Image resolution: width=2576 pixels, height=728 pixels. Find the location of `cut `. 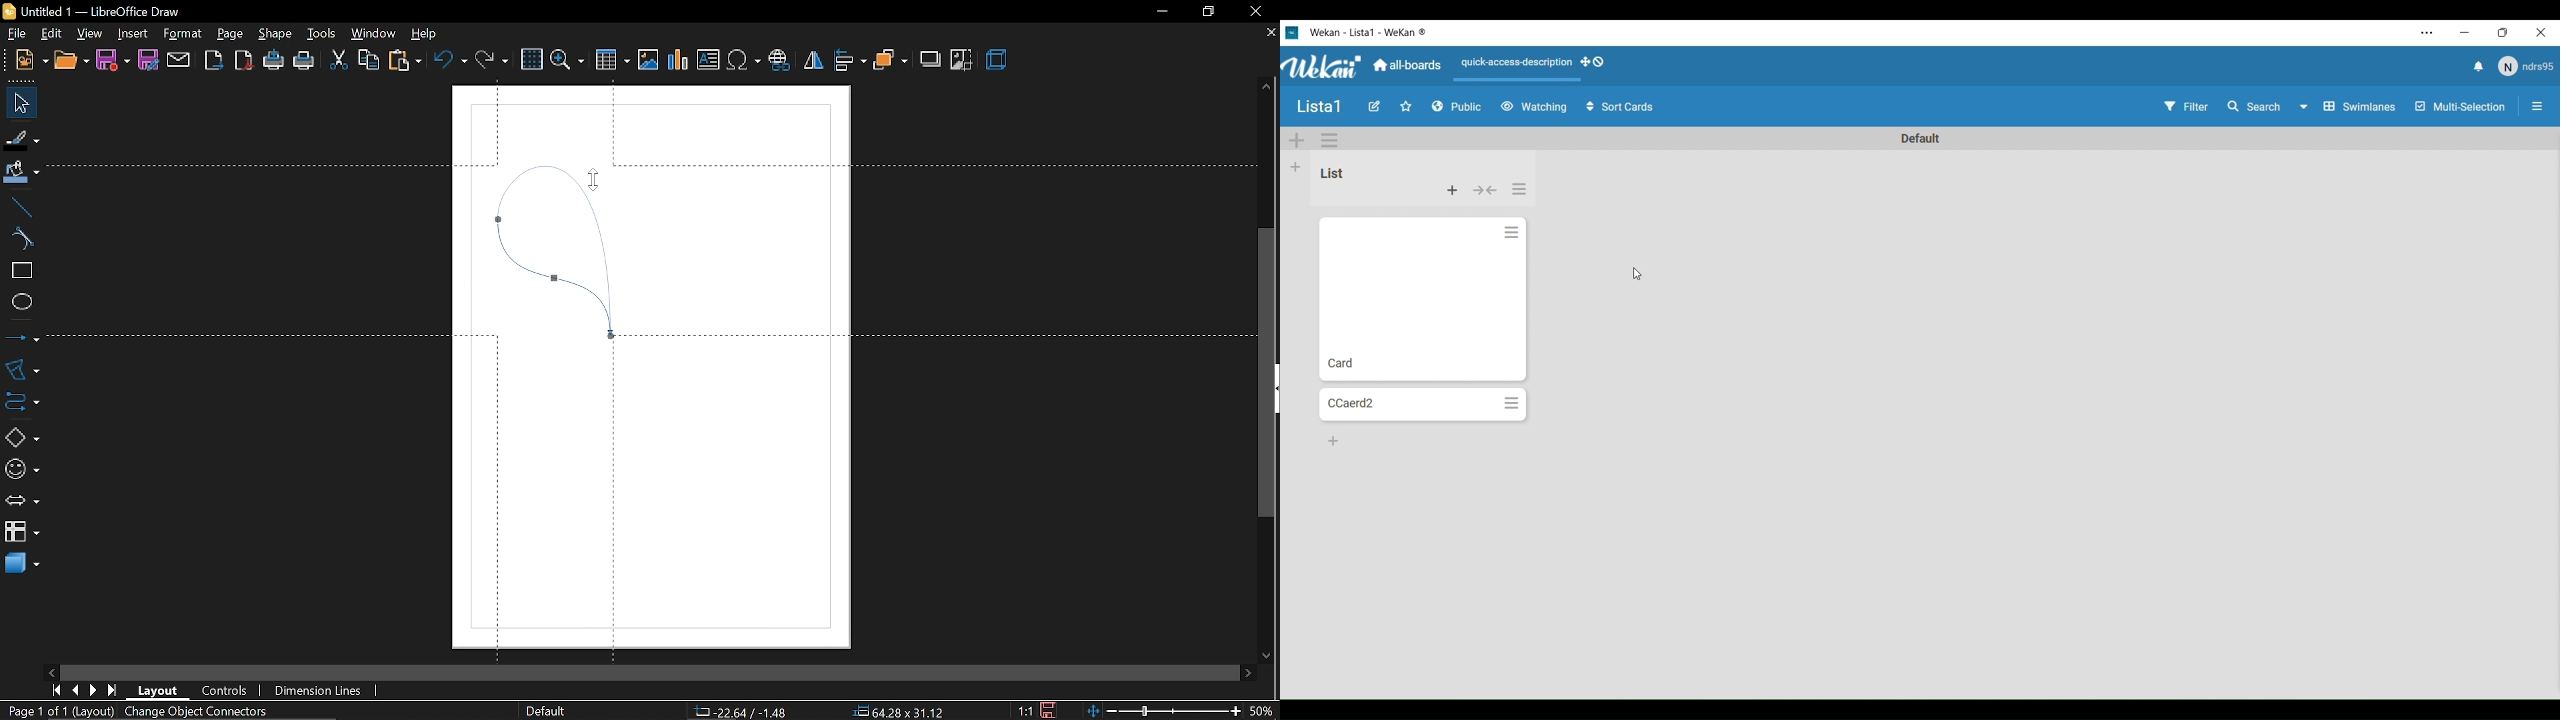

cut  is located at coordinates (337, 62).